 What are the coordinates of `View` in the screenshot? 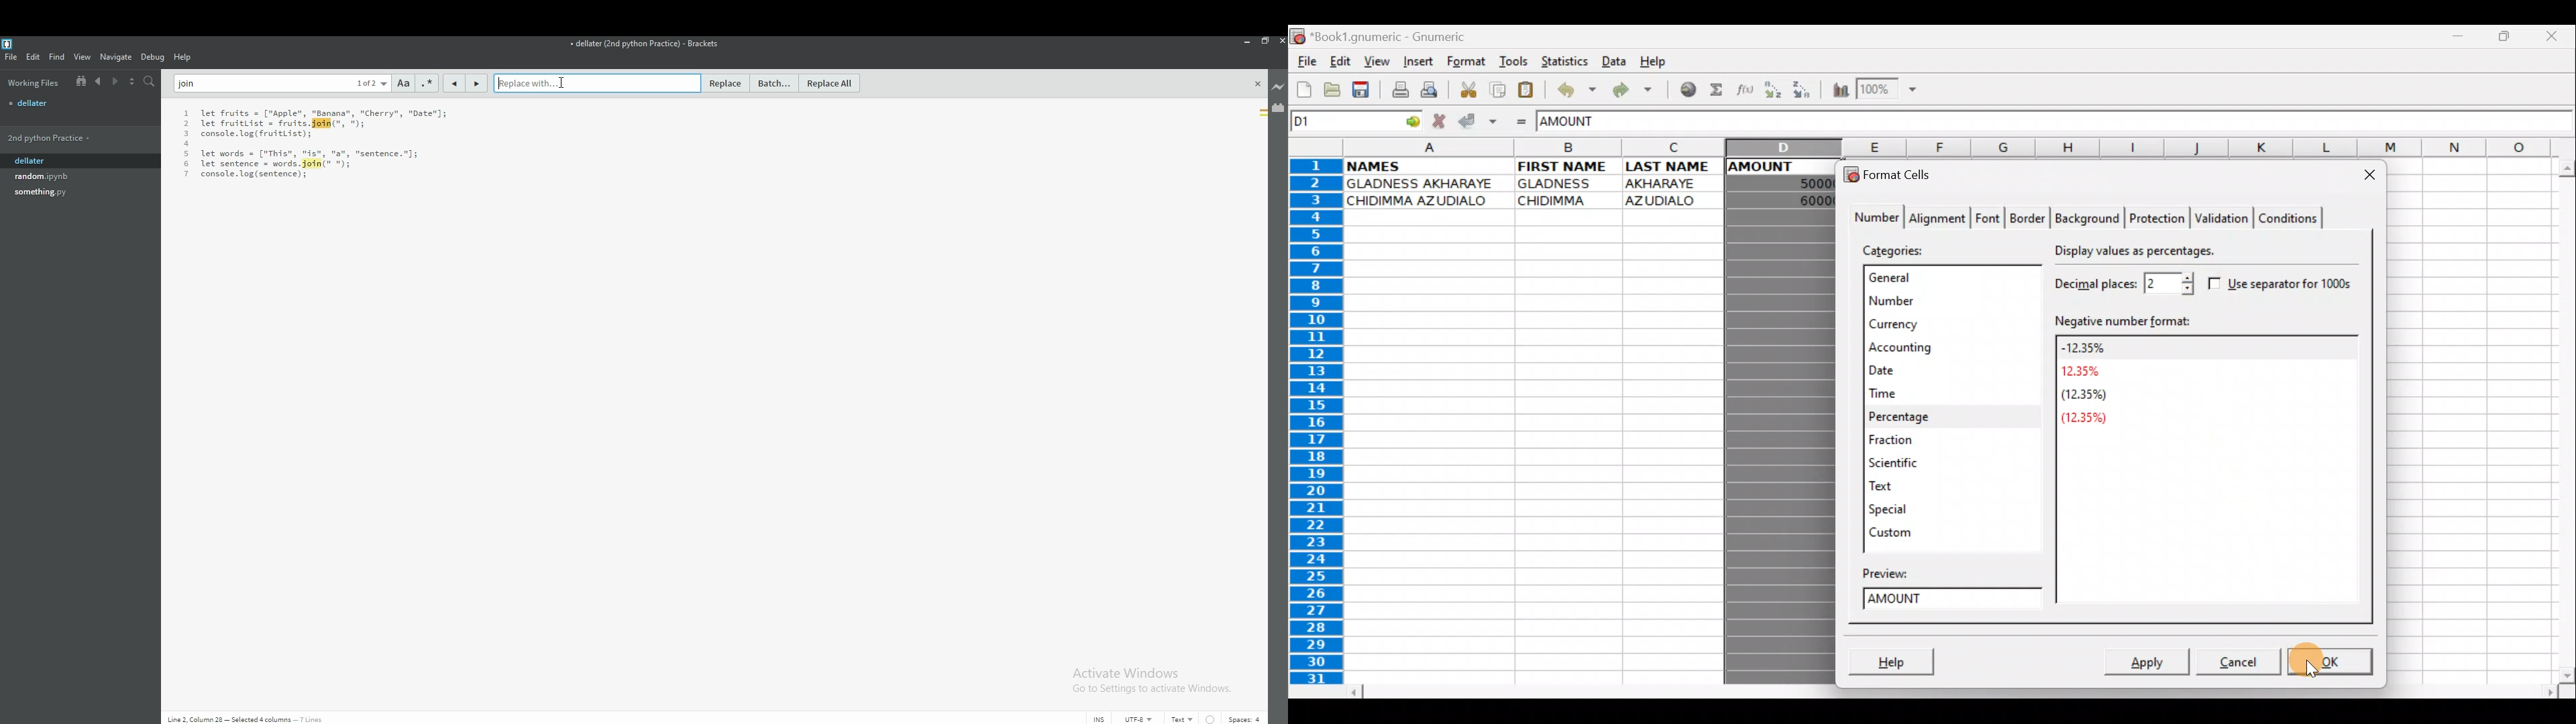 It's located at (1377, 61).